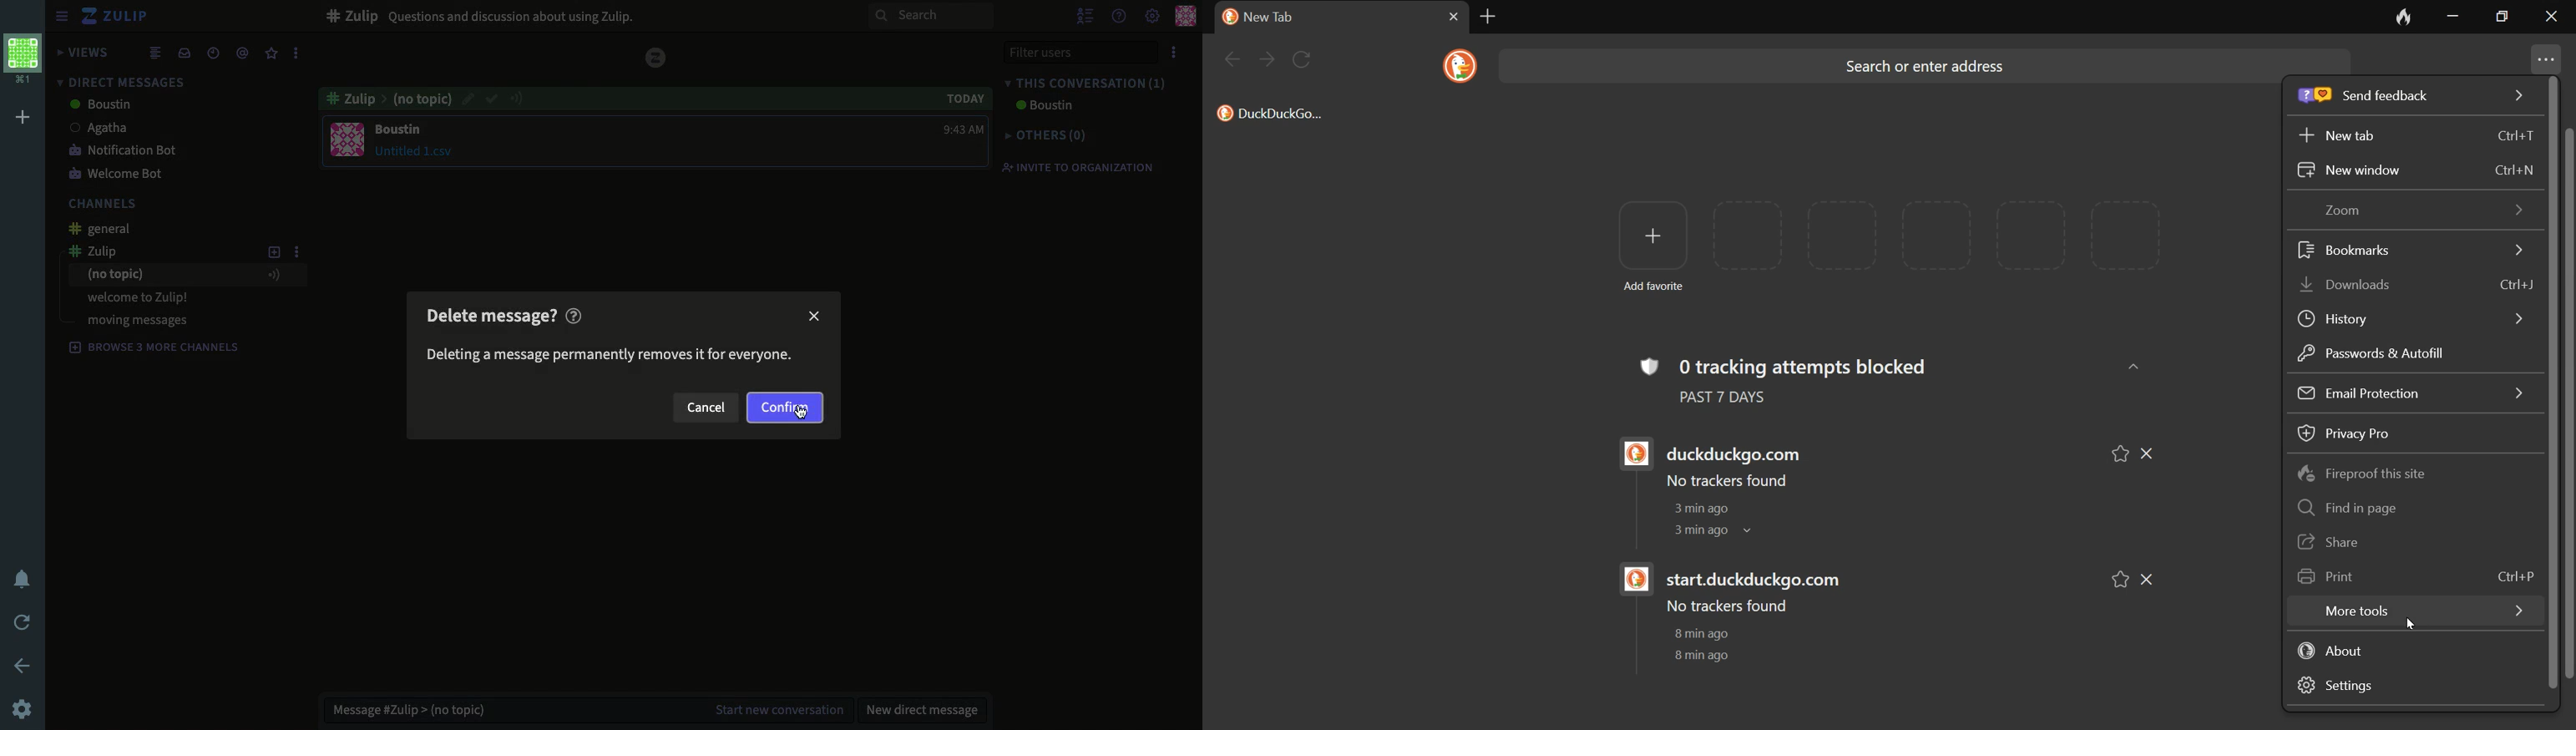 This screenshot has width=2576, height=756. I want to click on user profile, so click(1184, 16).